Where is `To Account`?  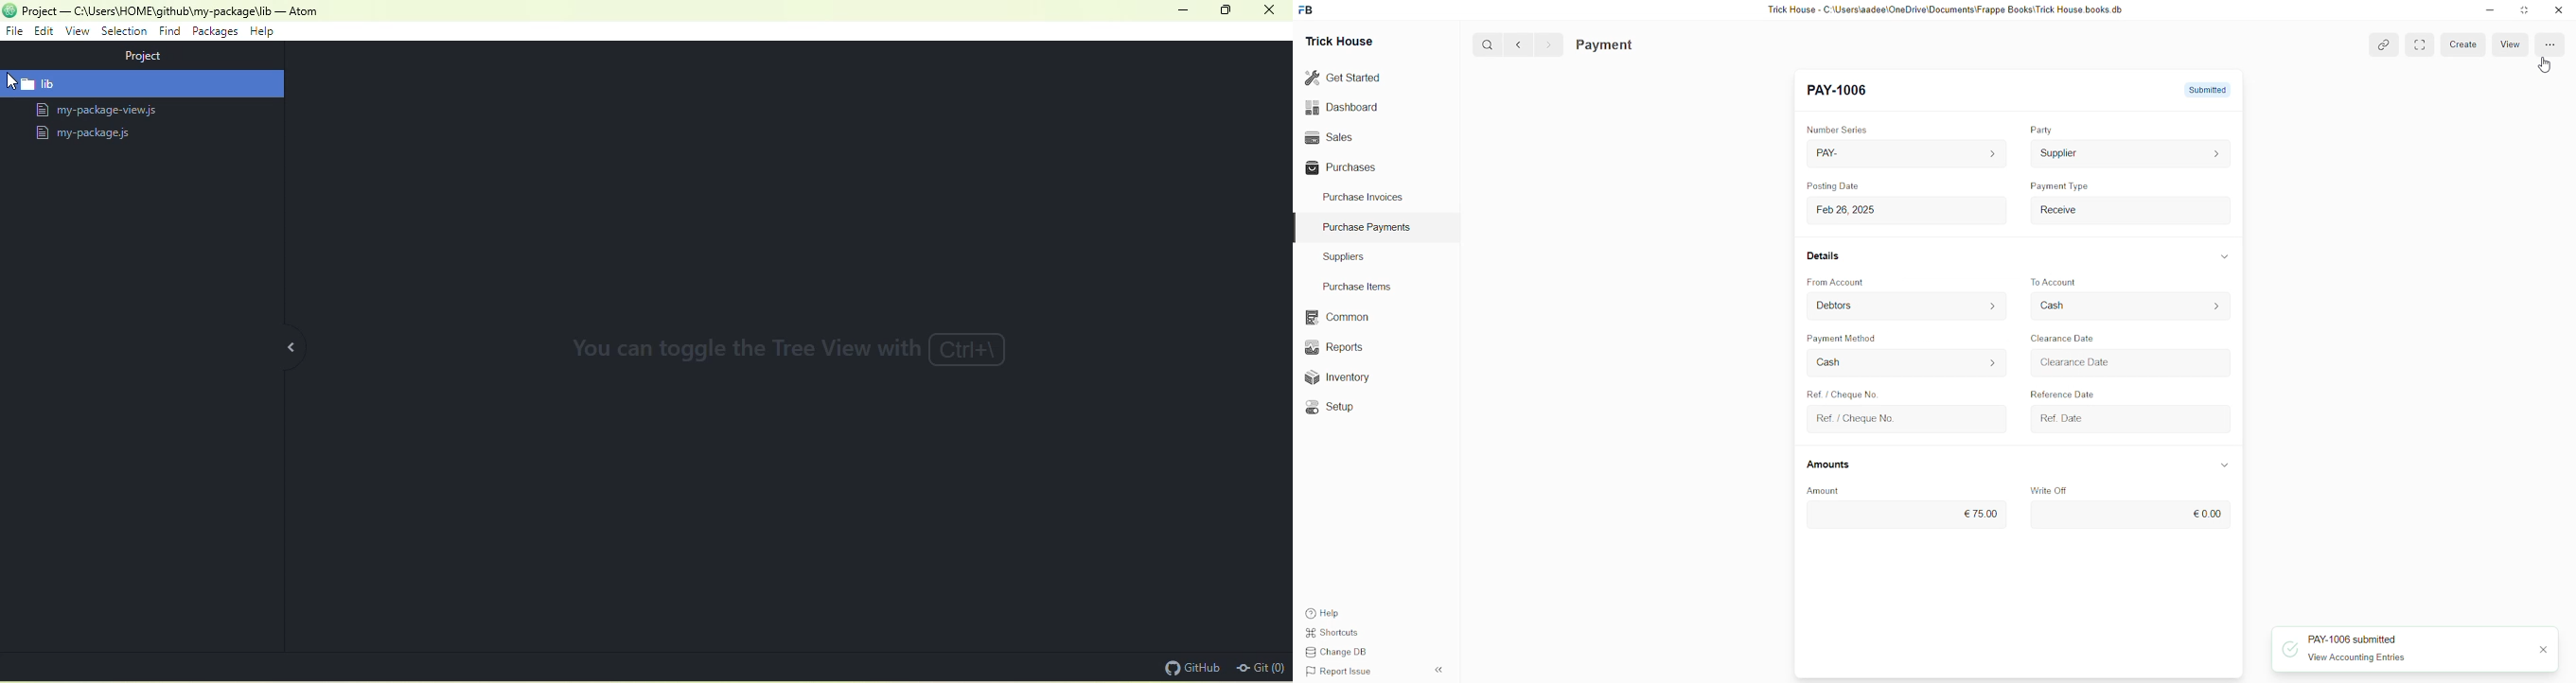 To Account is located at coordinates (2055, 277).